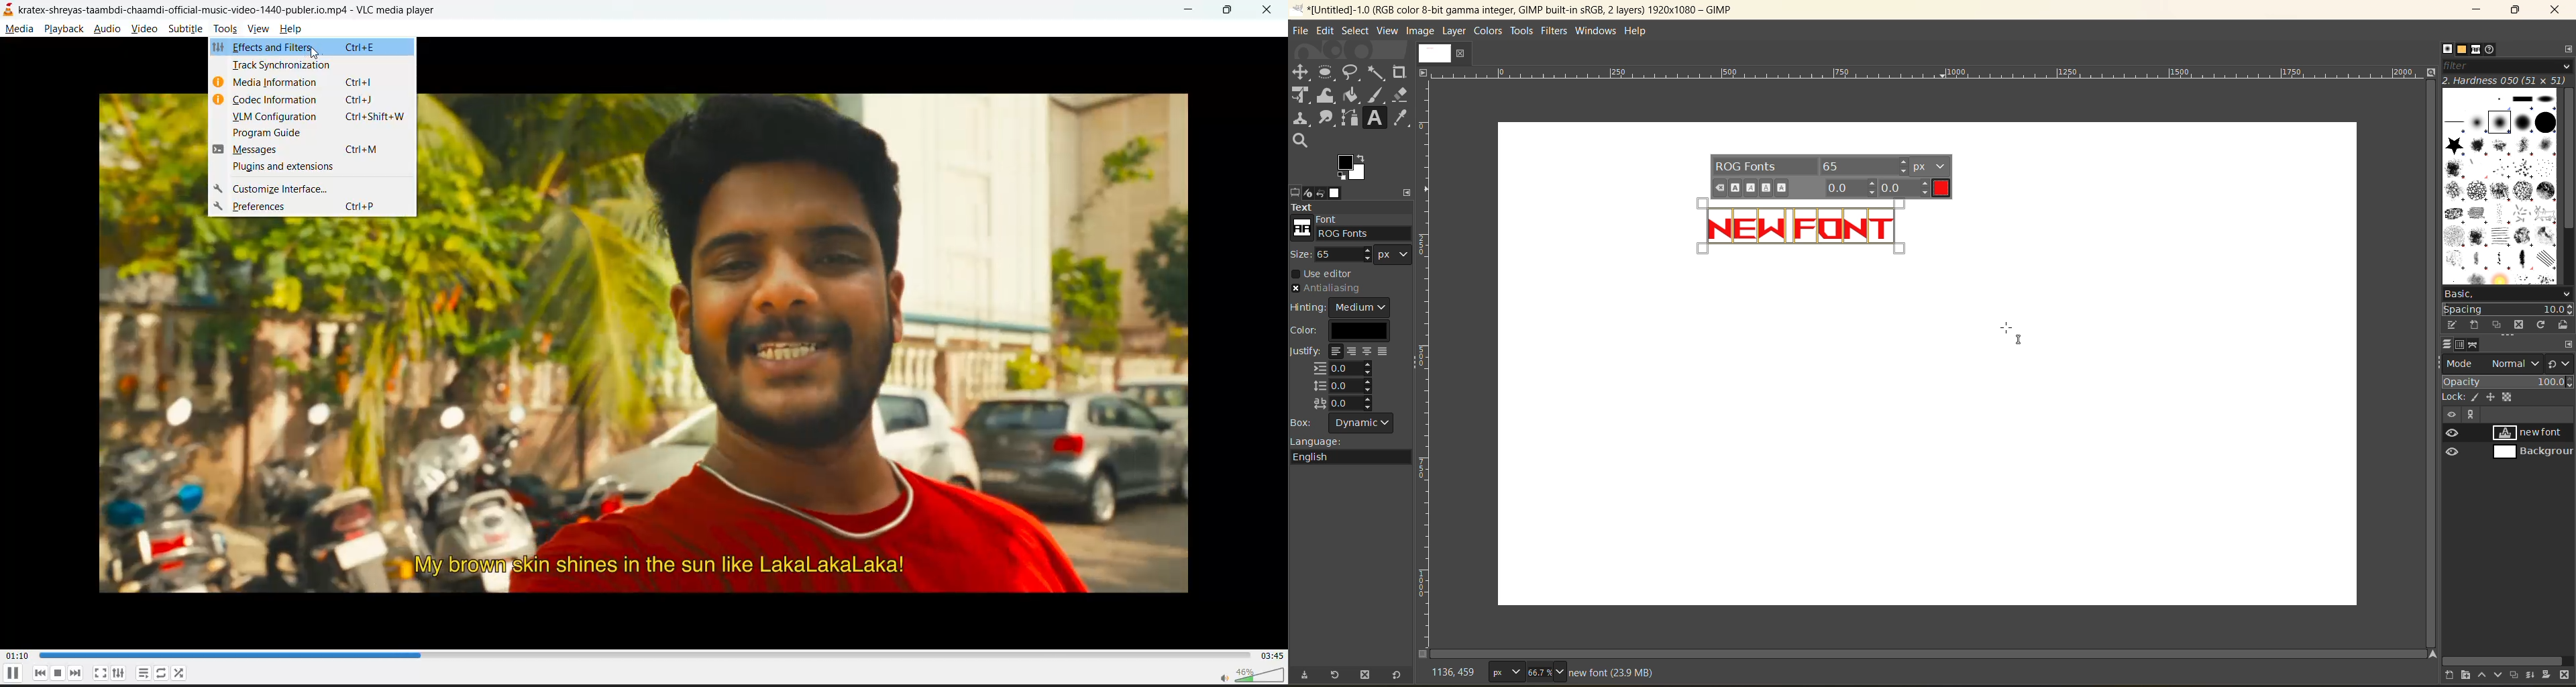 Image resolution: width=2576 pixels, height=700 pixels. I want to click on create a new brush, so click(2474, 325).